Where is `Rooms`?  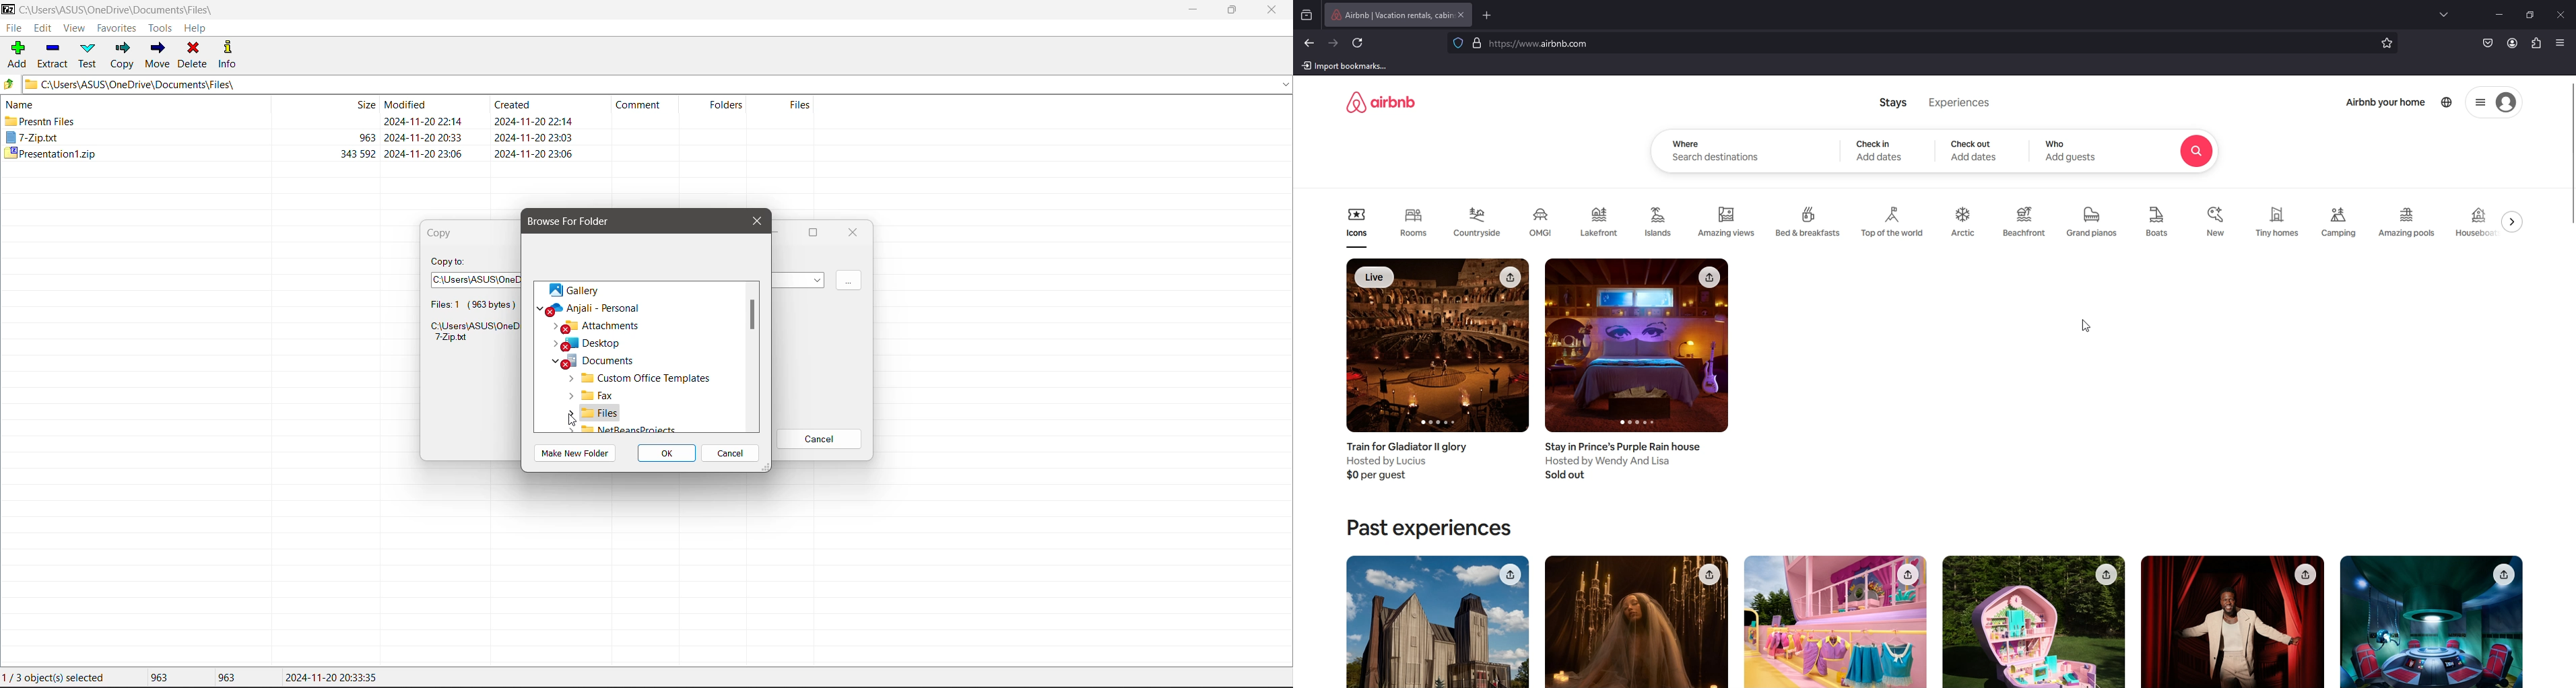 Rooms is located at coordinates (1413, 226).